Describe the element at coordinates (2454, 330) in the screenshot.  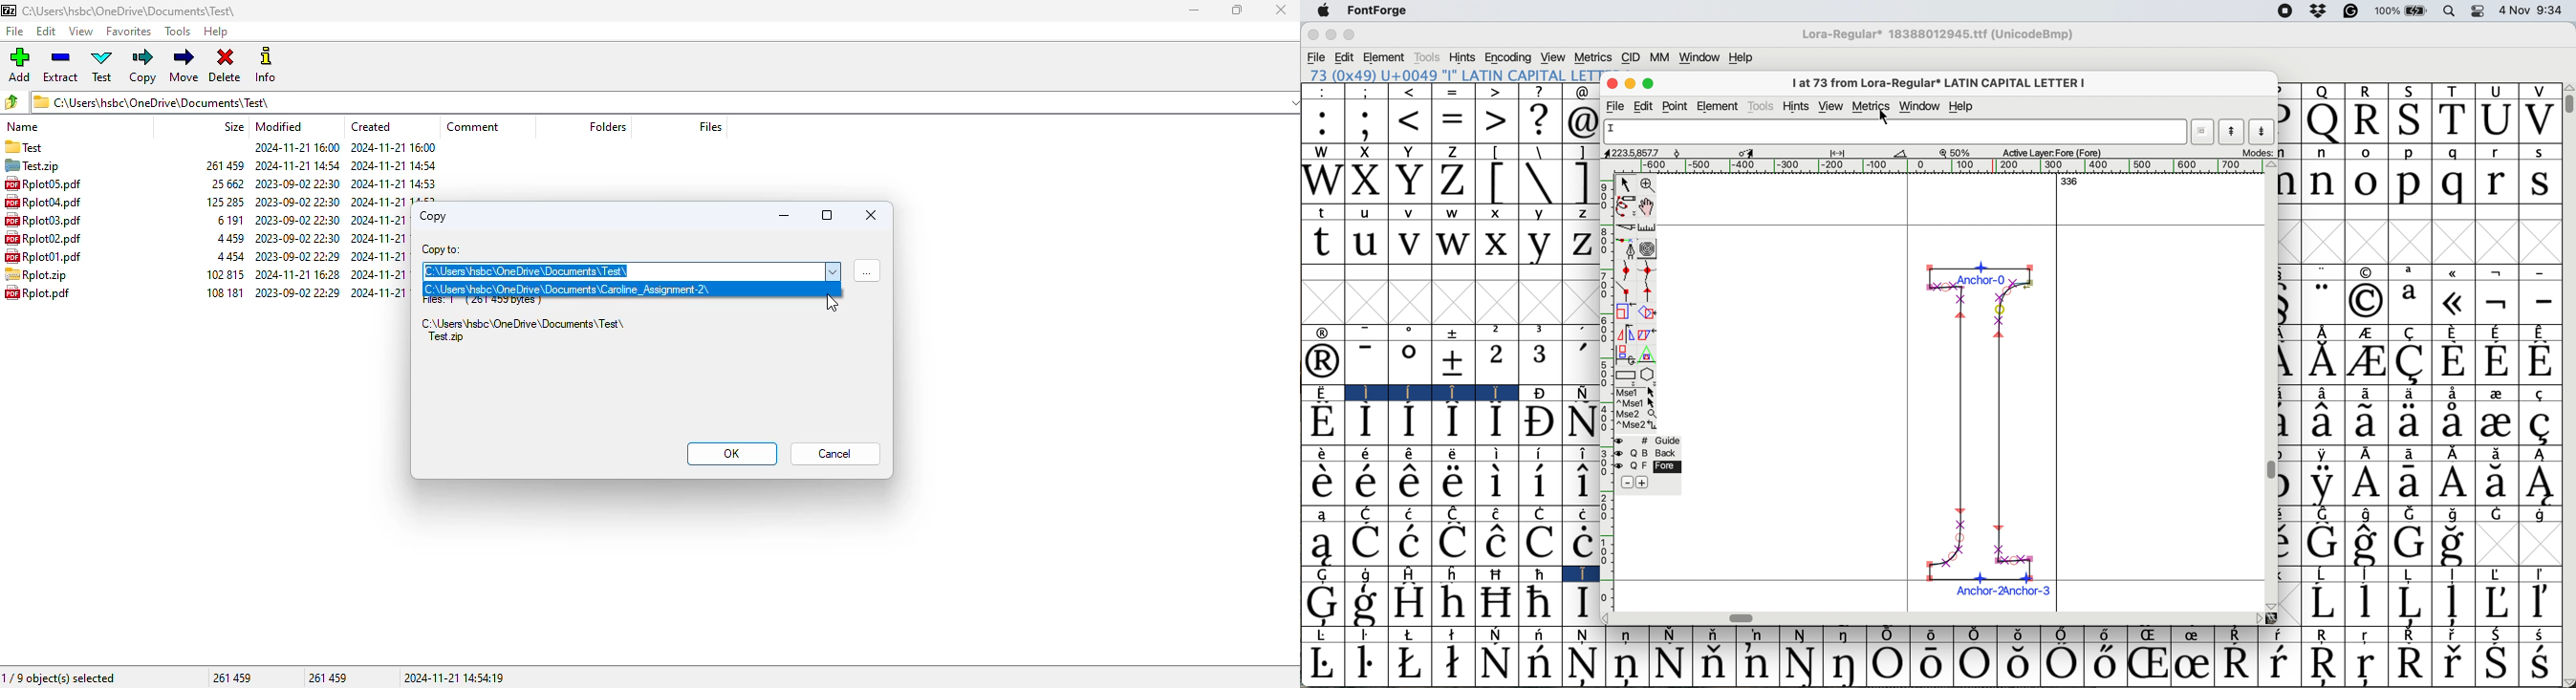
I see `Symbol` at that location.